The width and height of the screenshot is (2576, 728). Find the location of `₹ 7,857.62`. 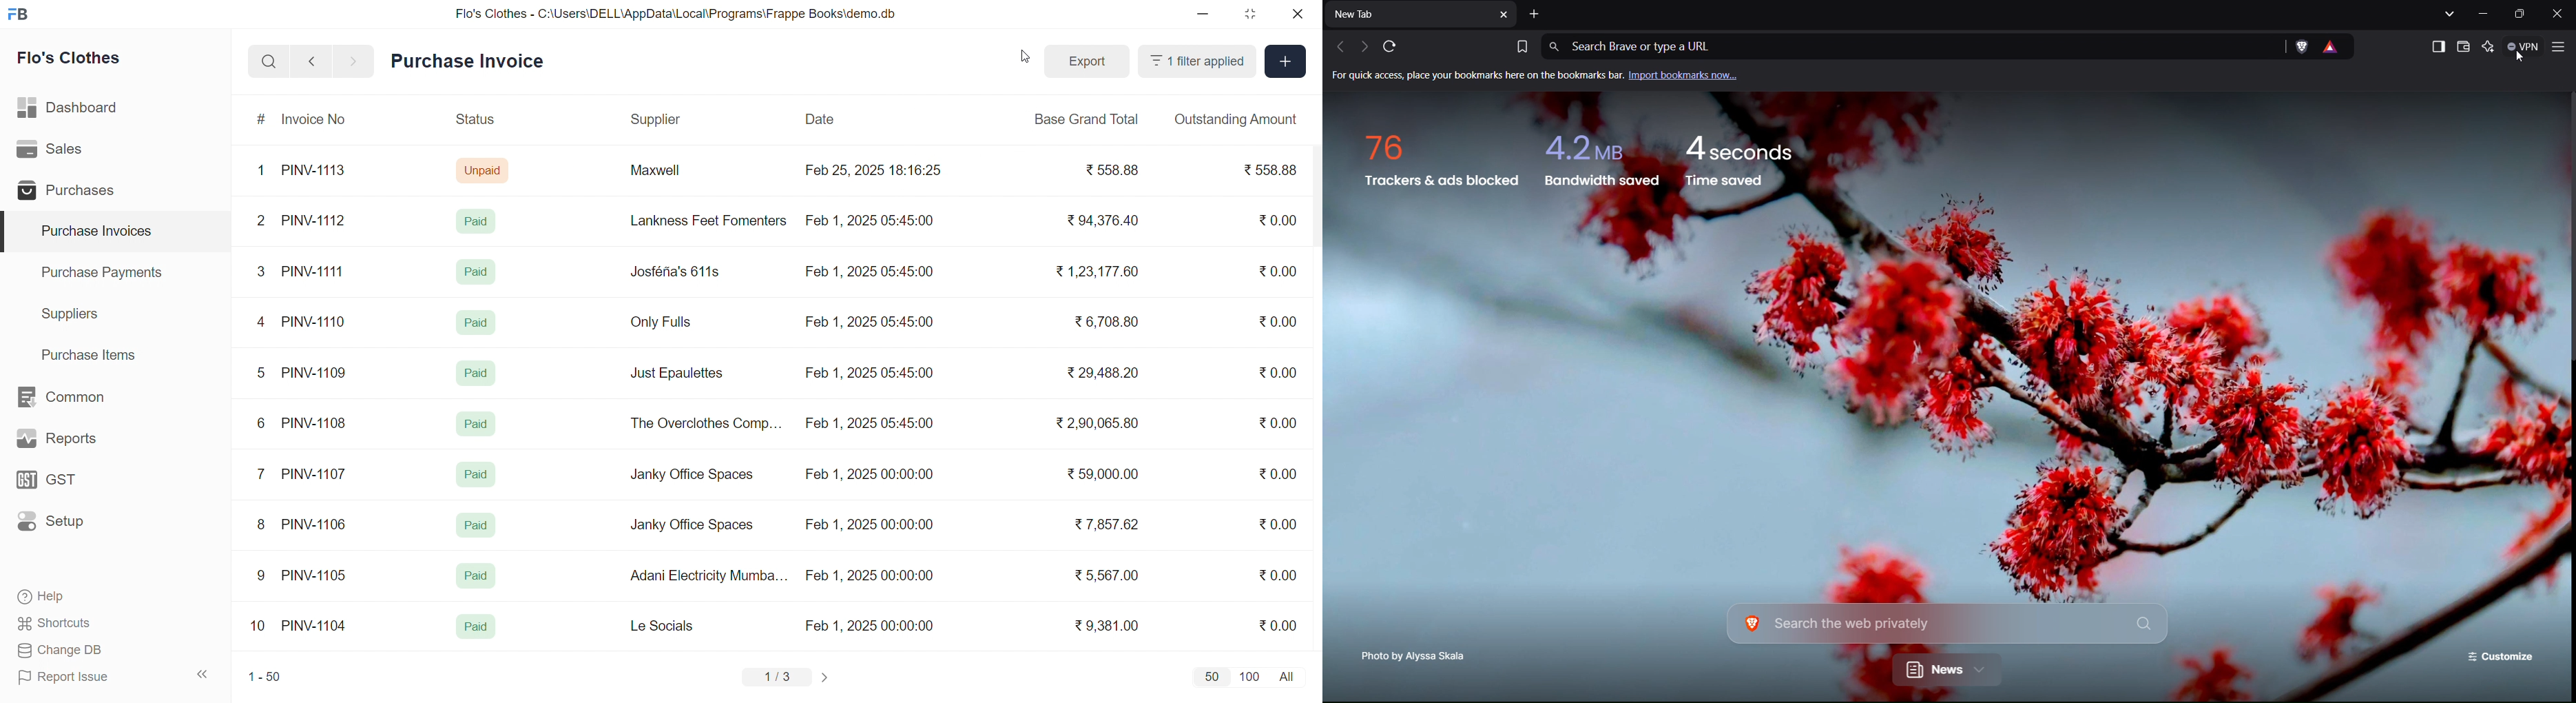

₹ 7,857.62 is located at coordinates (1108, 524).